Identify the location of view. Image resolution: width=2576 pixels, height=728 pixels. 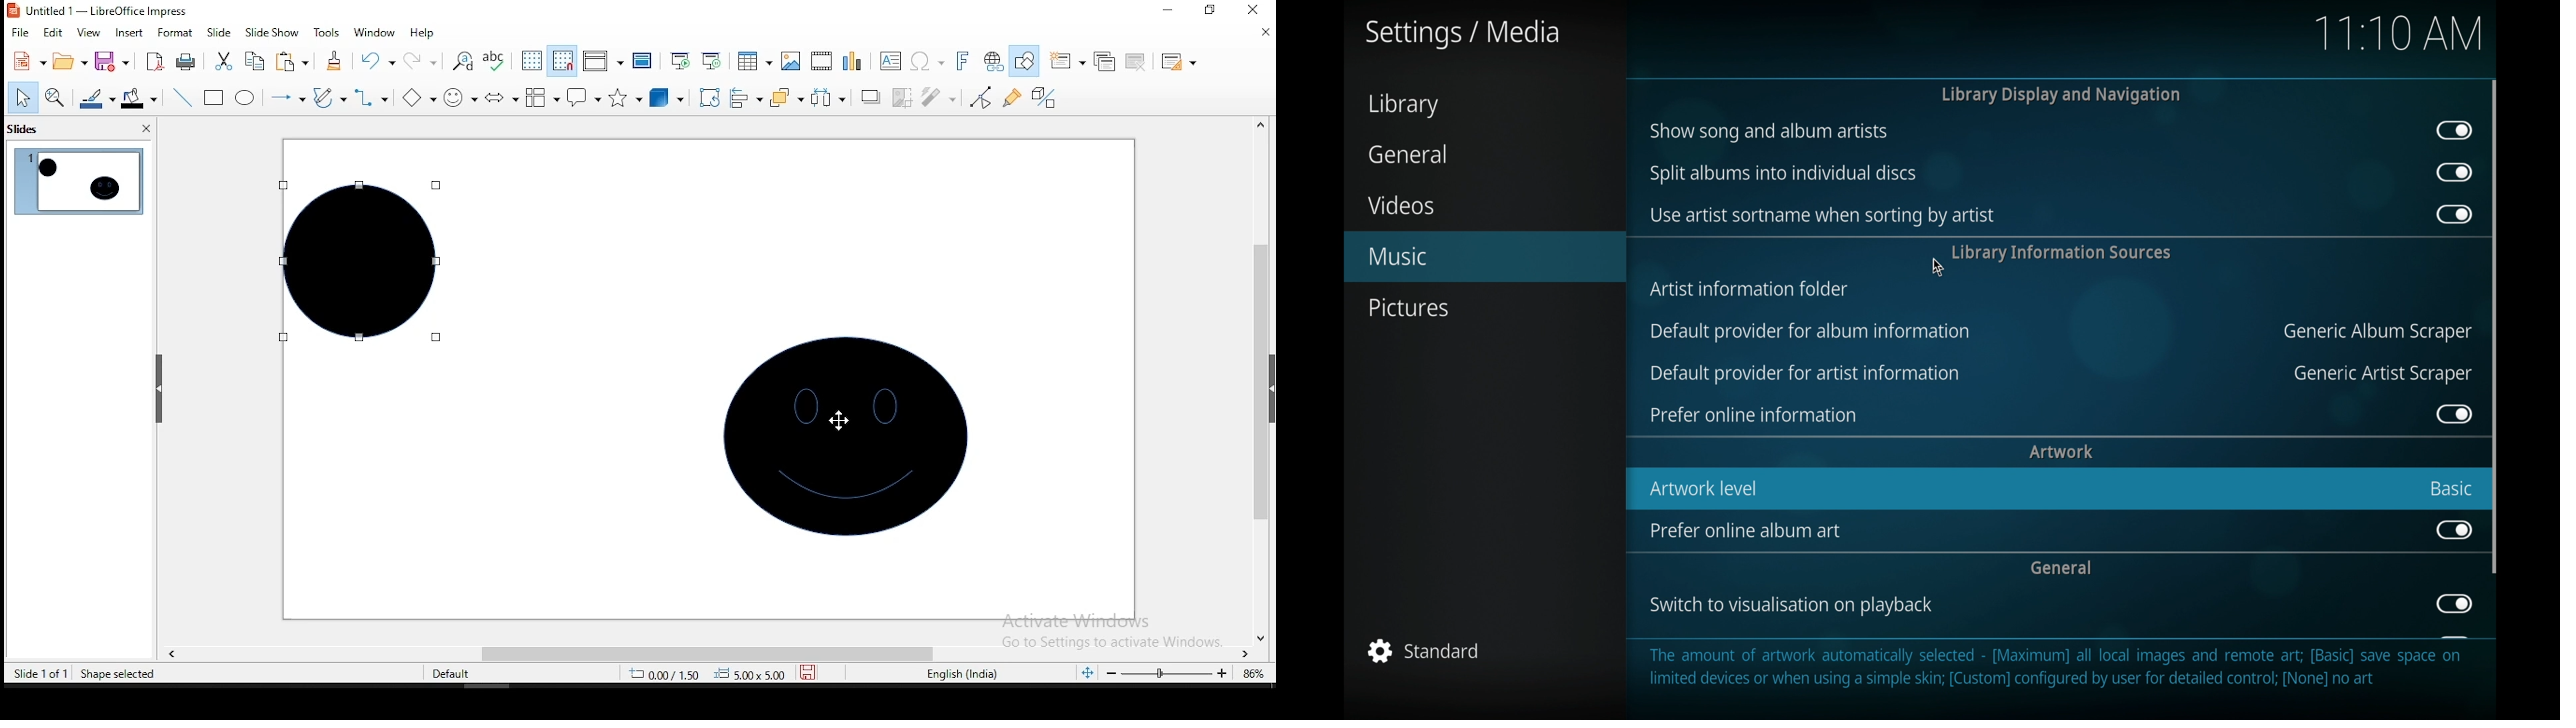
(89, 34).